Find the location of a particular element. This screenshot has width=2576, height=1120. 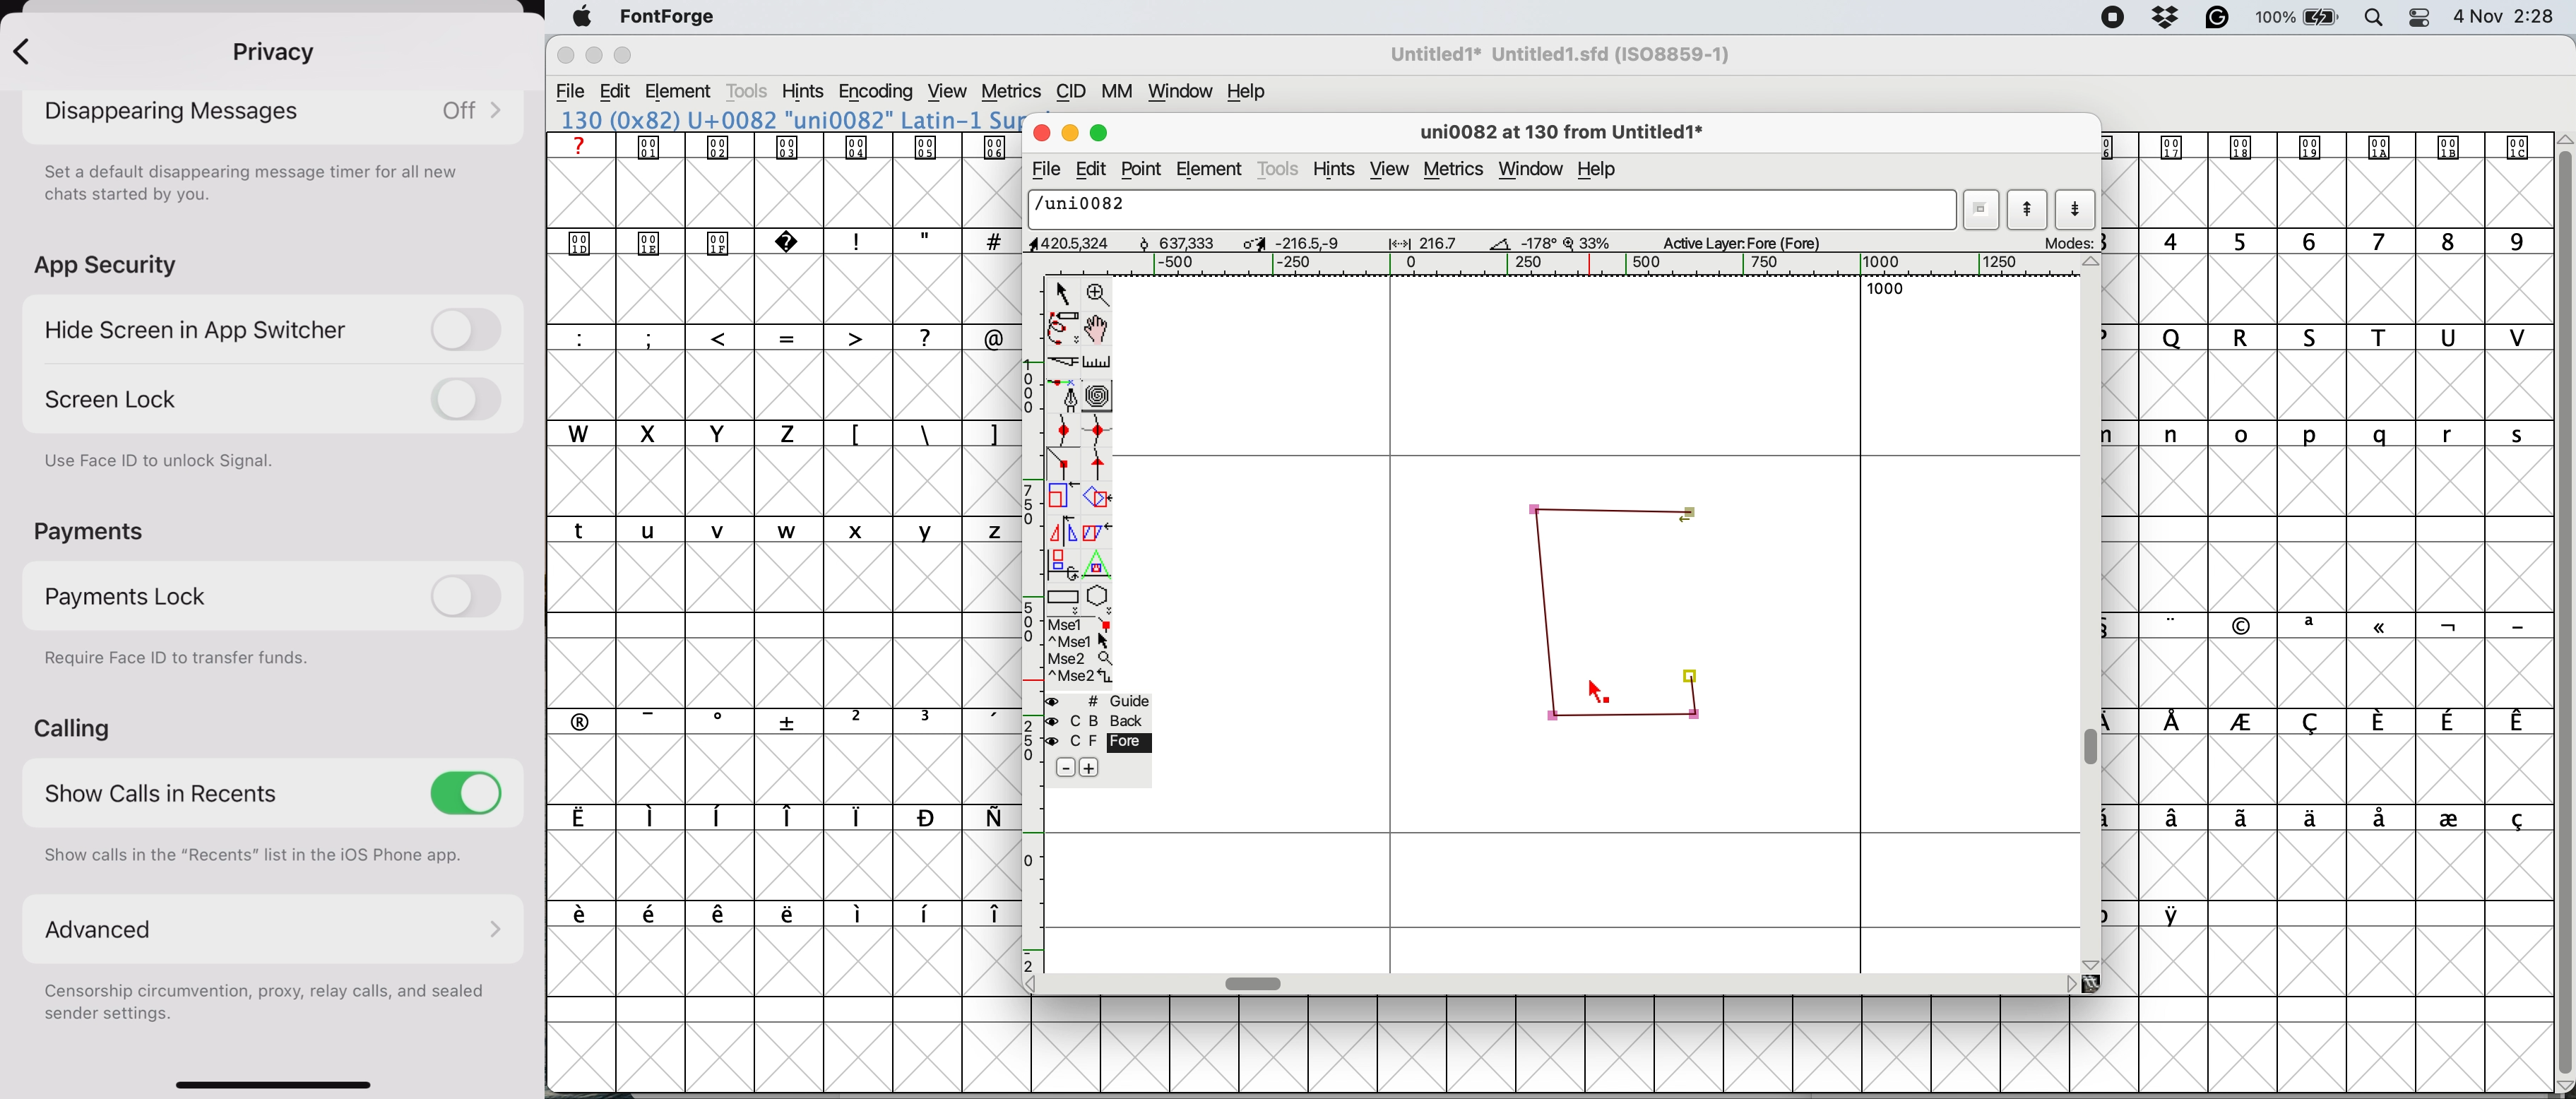

corner points connected is located at coordinates (1615, 718).